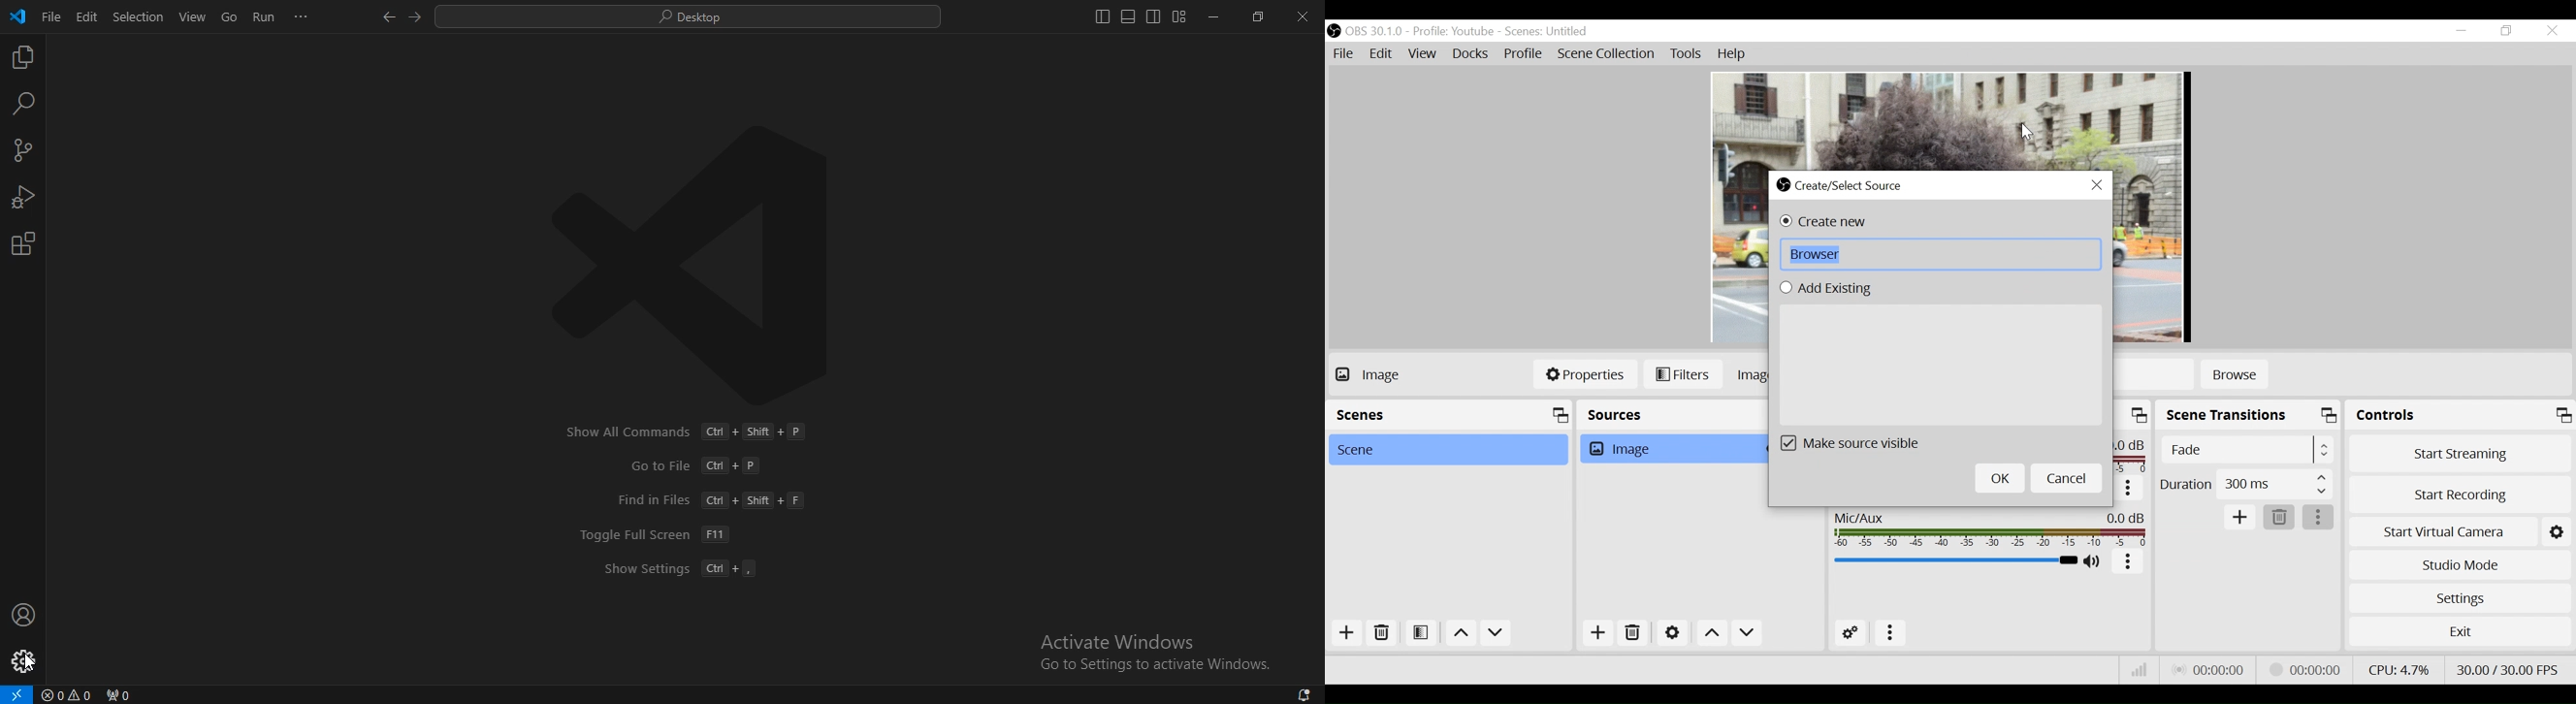 This screenshot has width=2576, height=728. Describe the element at coordinates (1259, 16) in the screenshot. I see `restore` at that location.